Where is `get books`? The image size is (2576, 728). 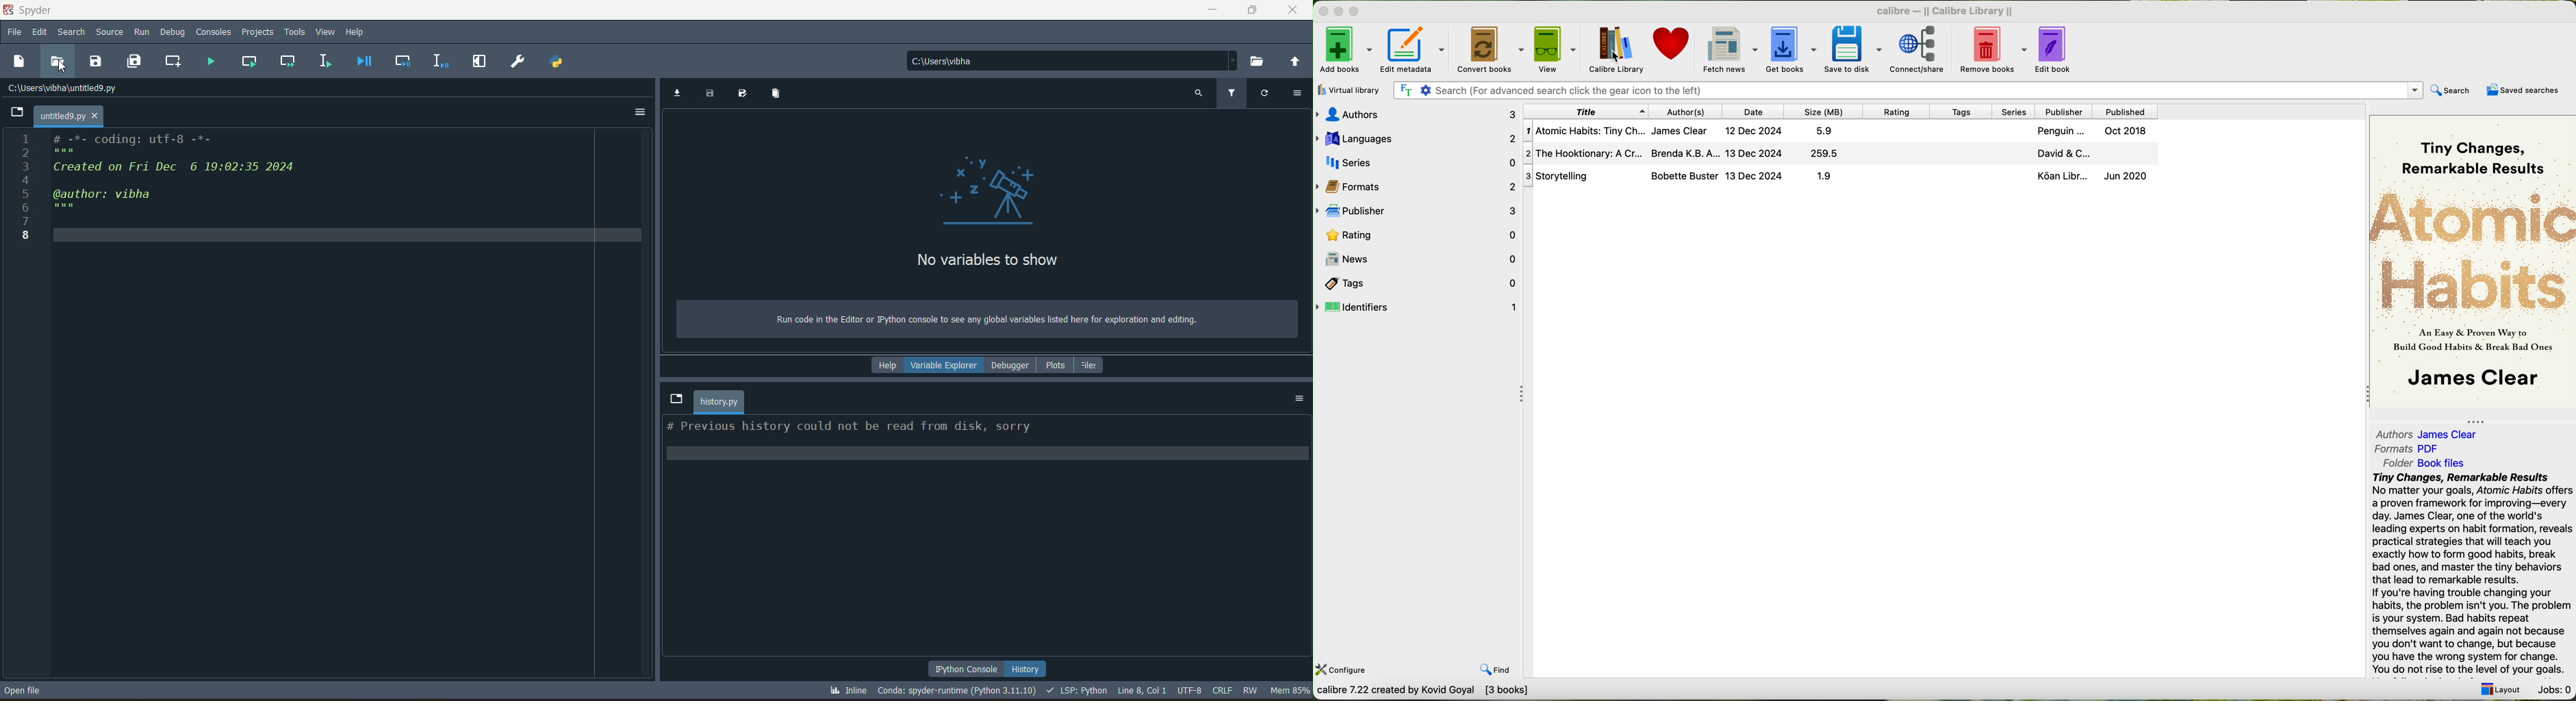
get books is located at coordinates (1791, 48).